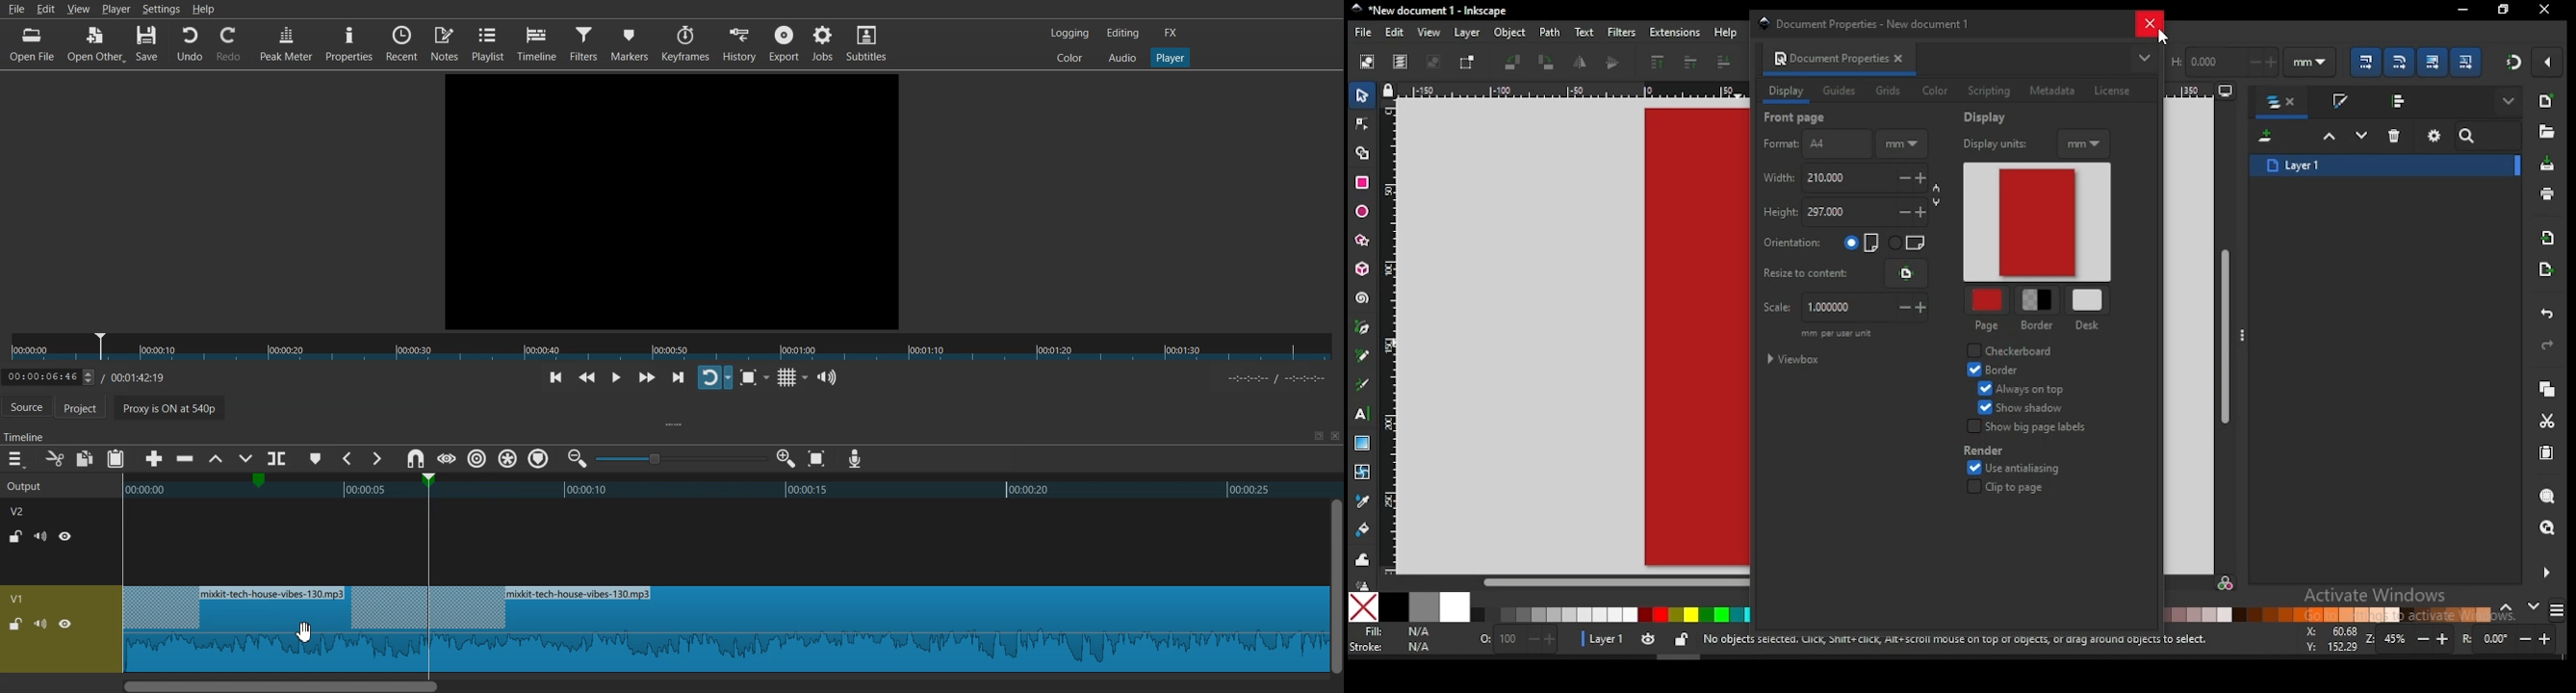 The width and height of the screenshot is (2576, 700). I want to click on border, so click(2039, 300).